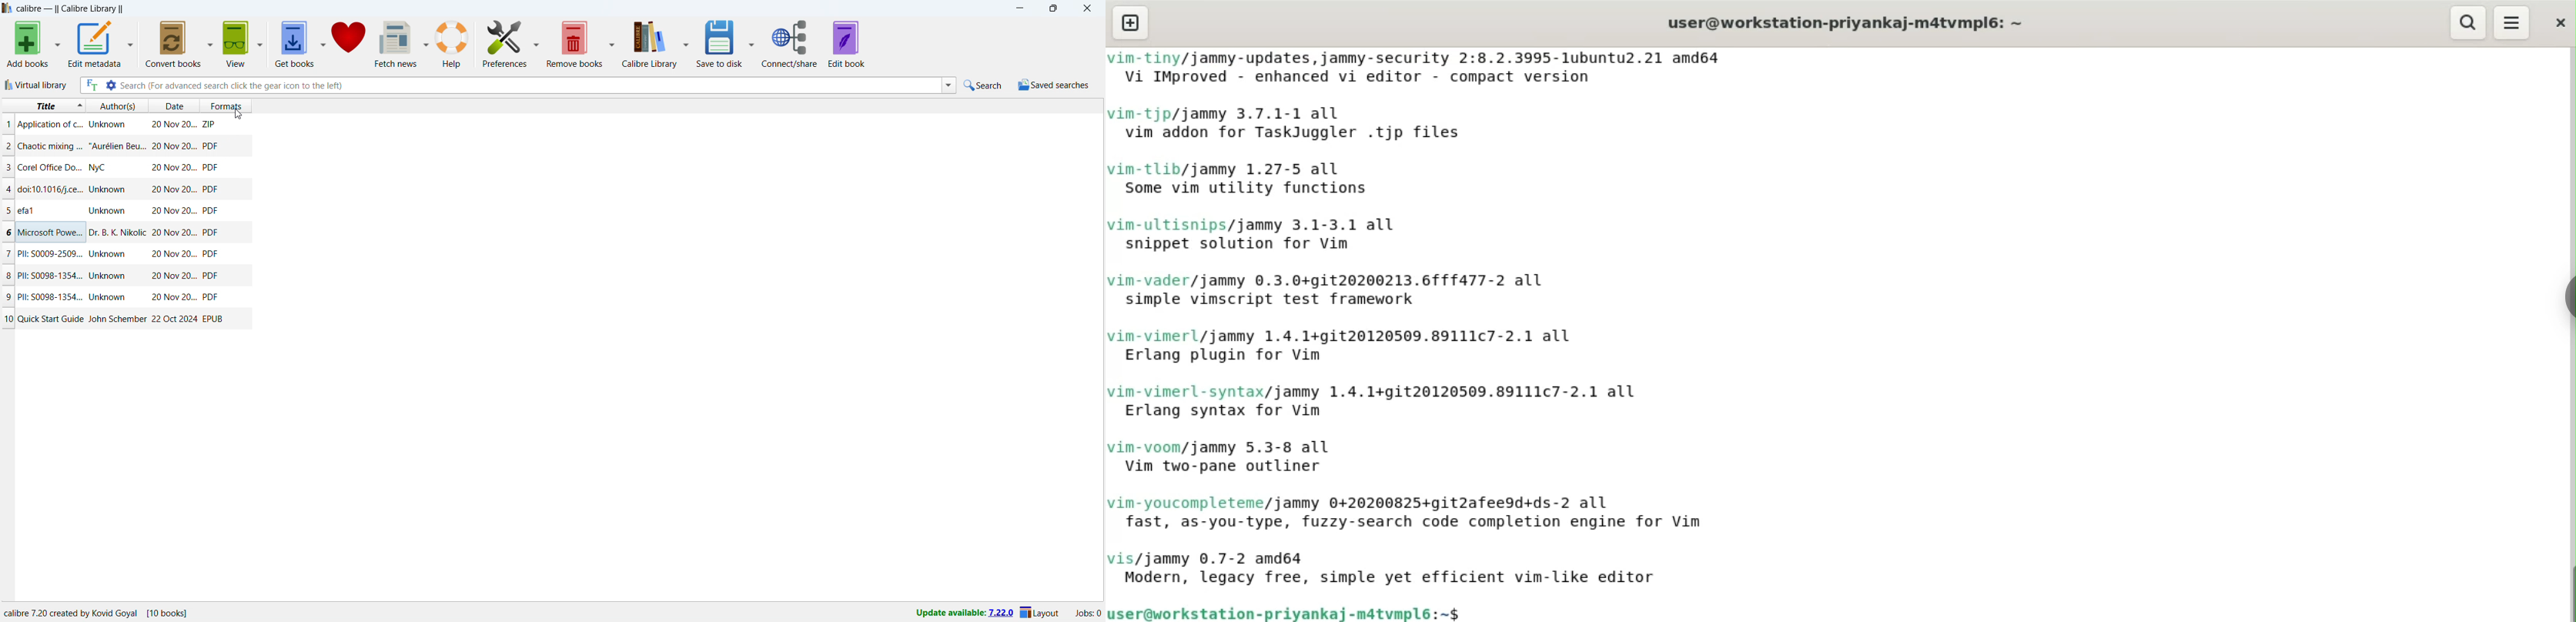 The height and width of the screenshot is (644, 2576). What do you see at coordinates (213, 253) in the screenshot?
I see `PDF` at bounding box center [213, 253].